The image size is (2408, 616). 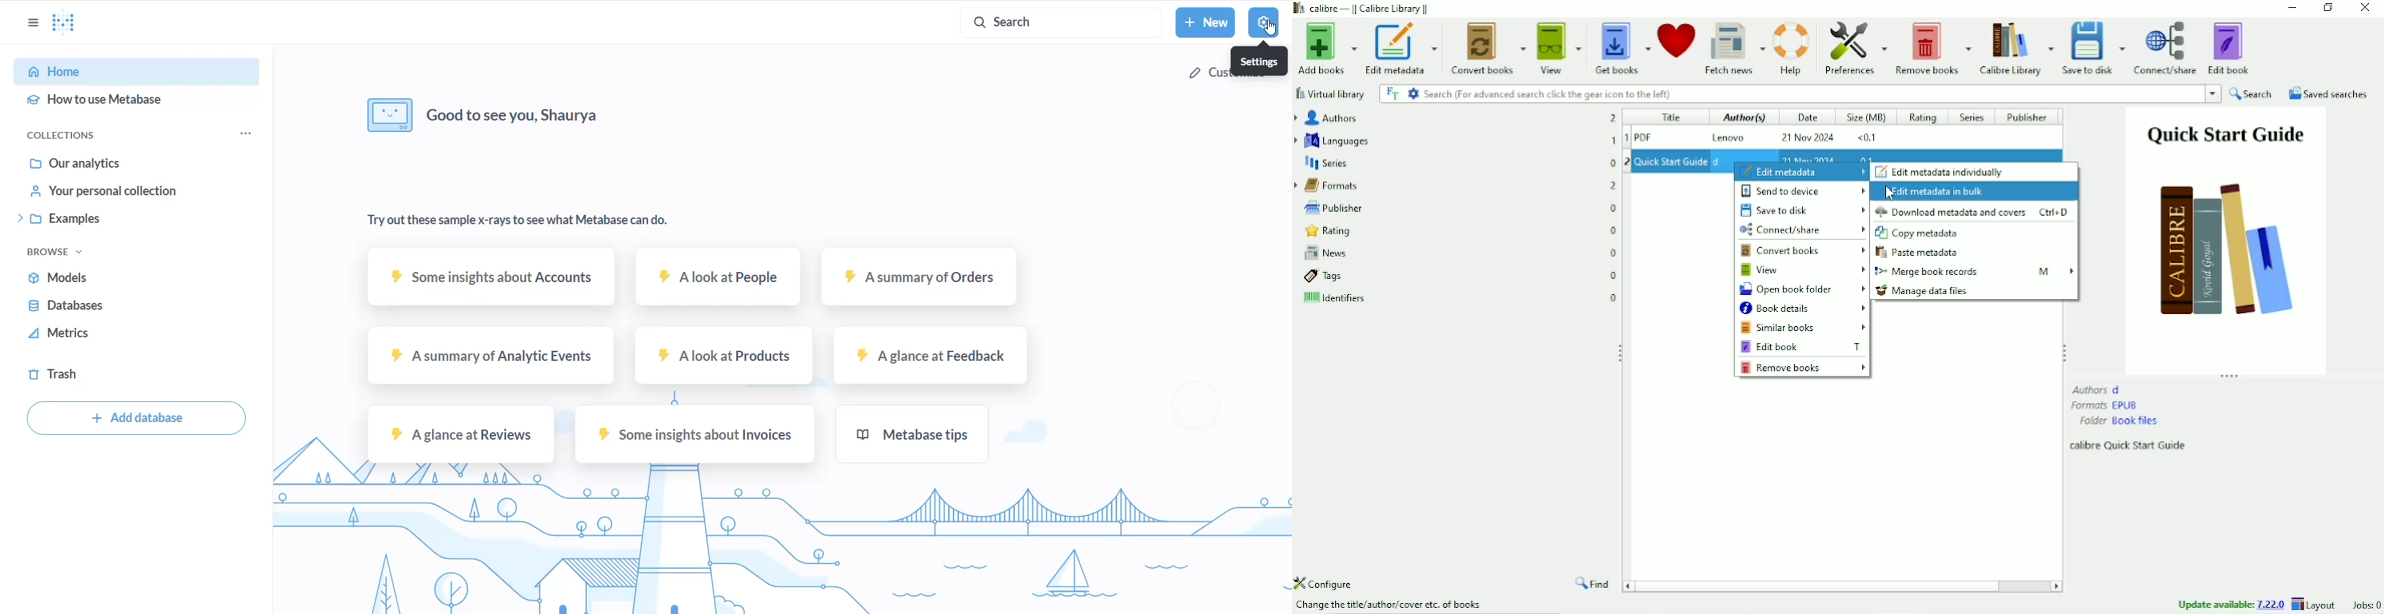 What do you see at coordinates (1676, 40) in the screenshot?
I see `Donate` at bounding box center [1676, 40].